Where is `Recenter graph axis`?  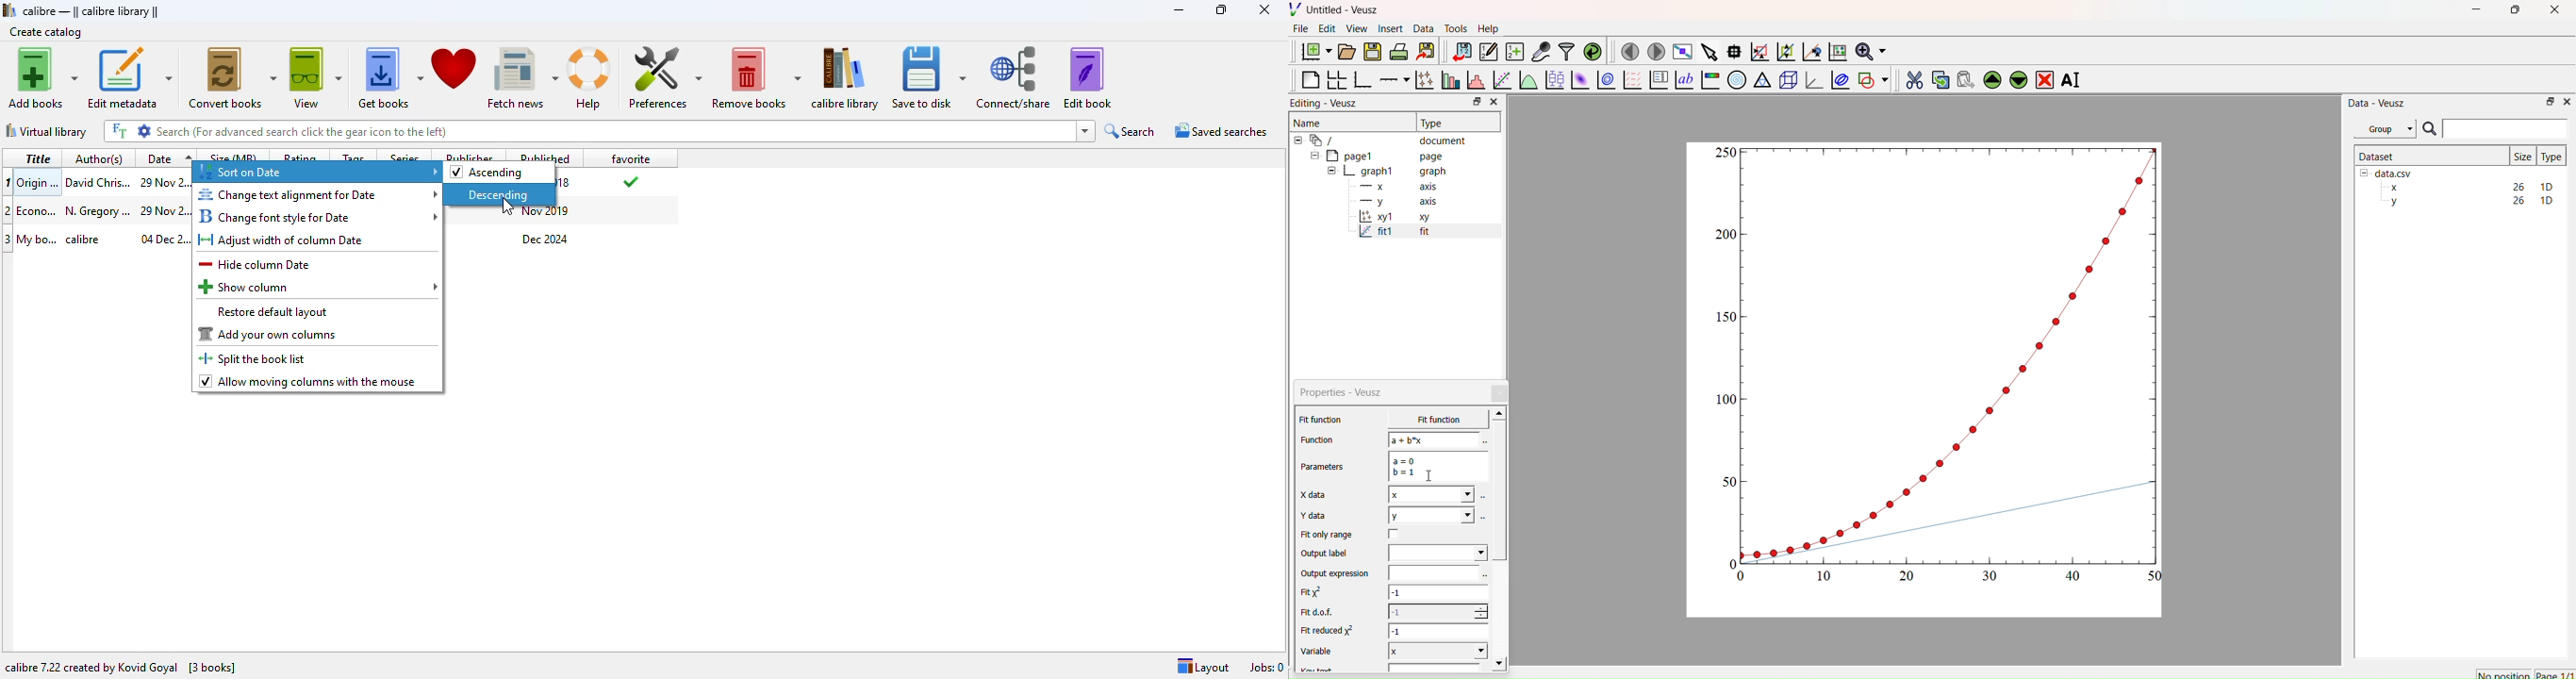 Recenter graph axis is located at coordinates (1811, 51).